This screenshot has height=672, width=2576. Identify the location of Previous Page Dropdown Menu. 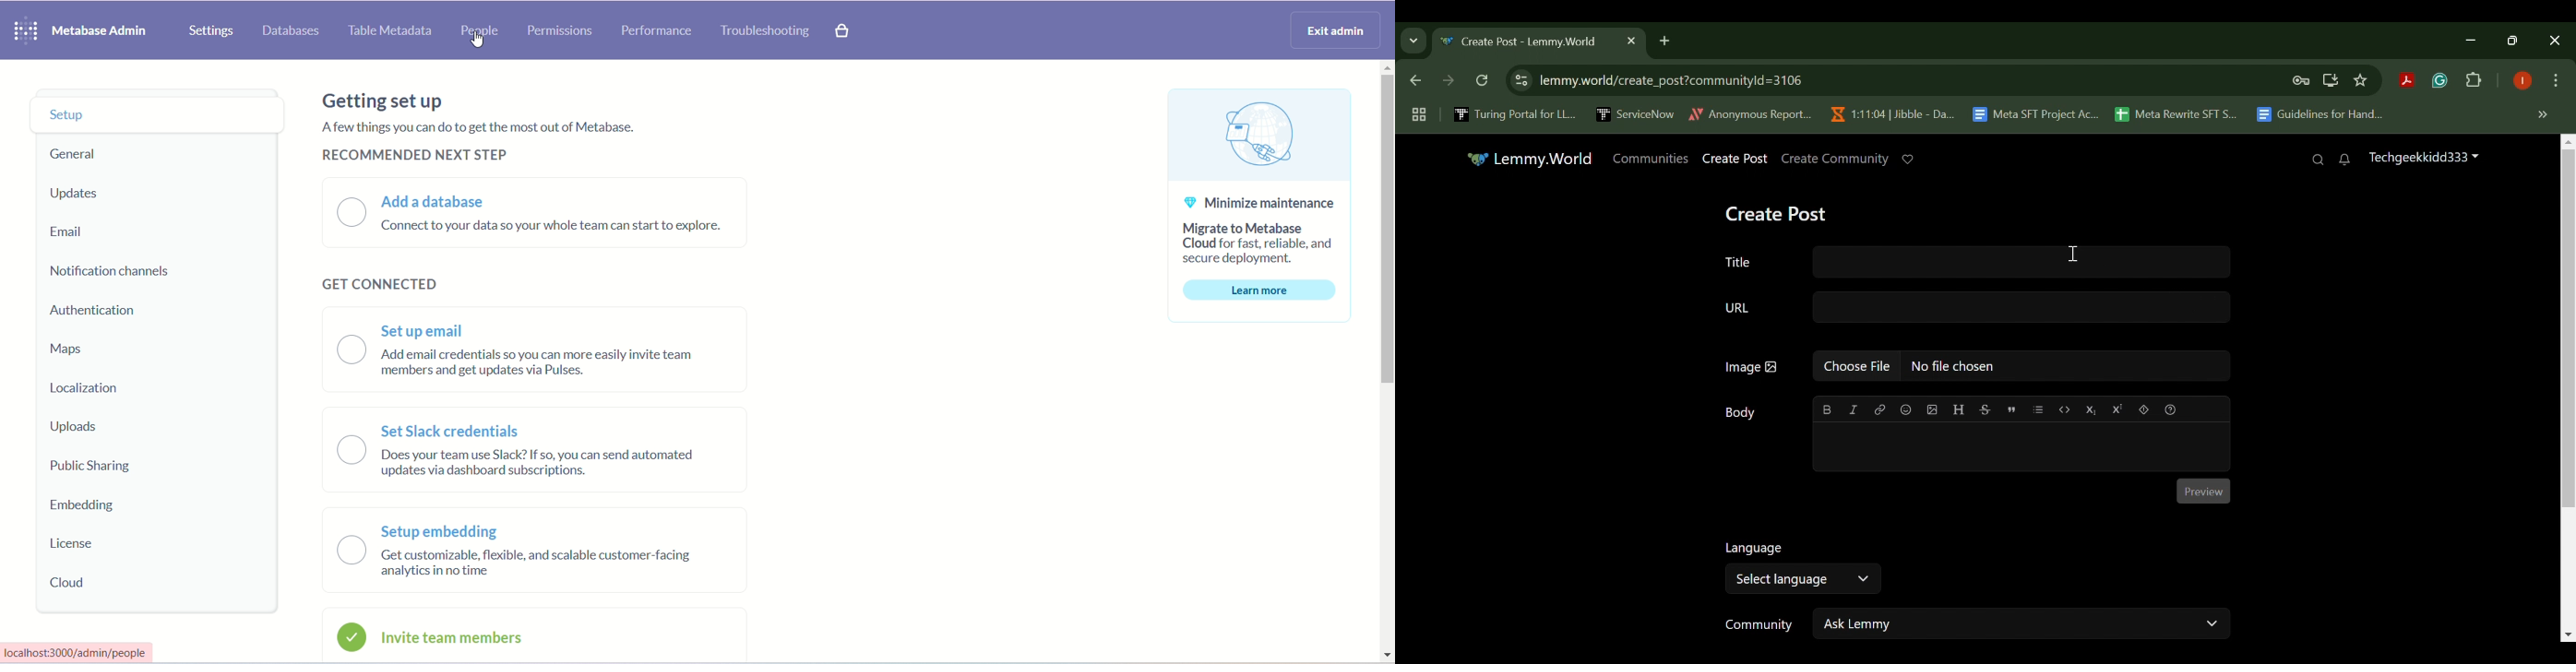
(1413, 42).